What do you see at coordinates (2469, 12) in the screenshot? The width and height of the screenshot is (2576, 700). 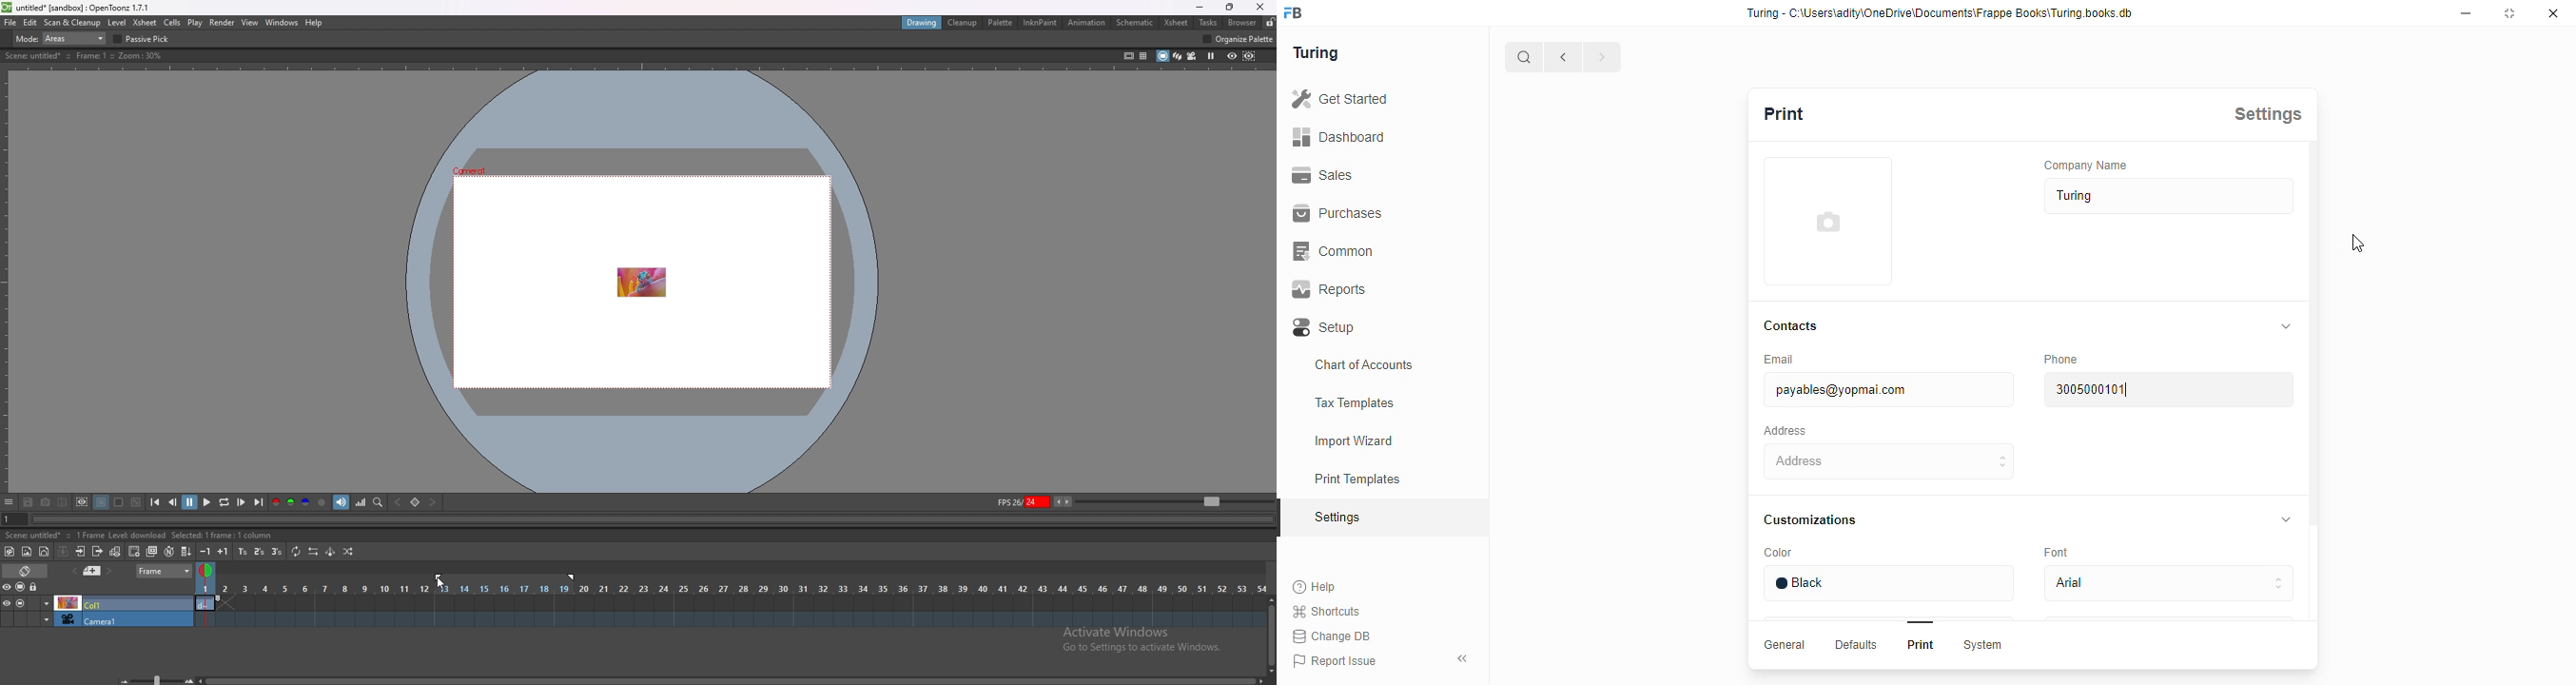 I see `minimise` at bounding box center [2469, 12].